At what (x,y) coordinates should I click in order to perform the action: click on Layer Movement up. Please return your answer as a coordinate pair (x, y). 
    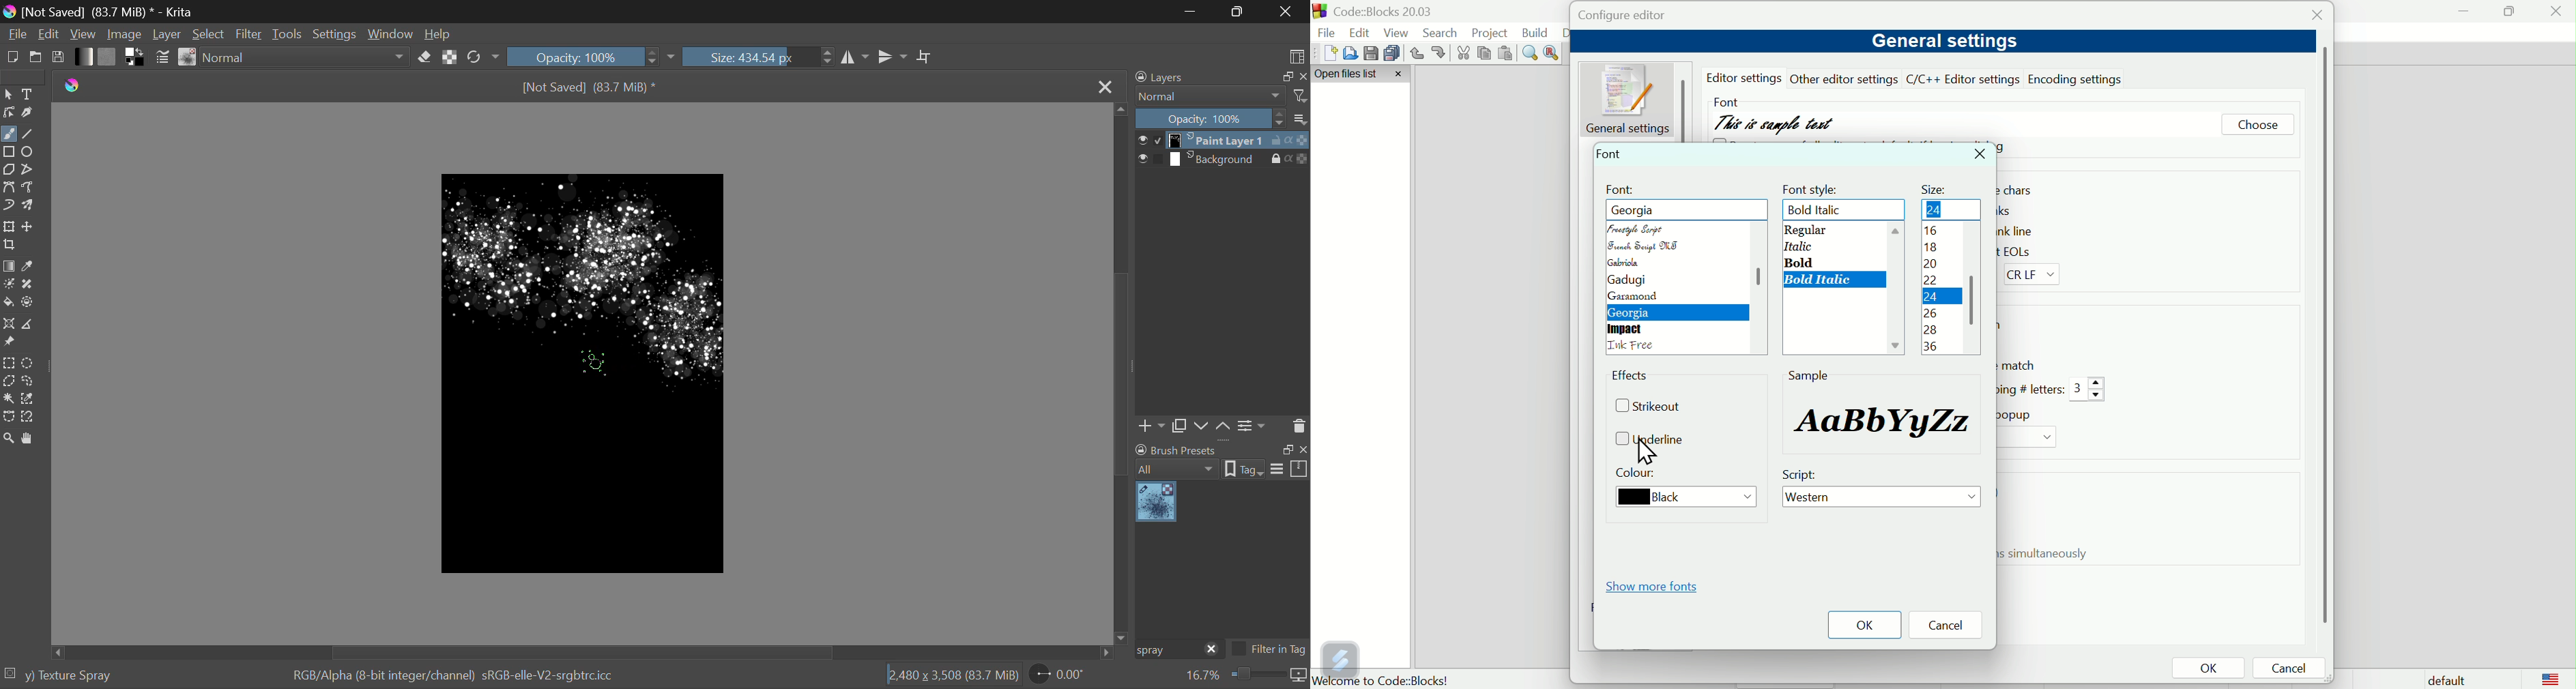
    Looking at the image, I should click on (1224, 428).